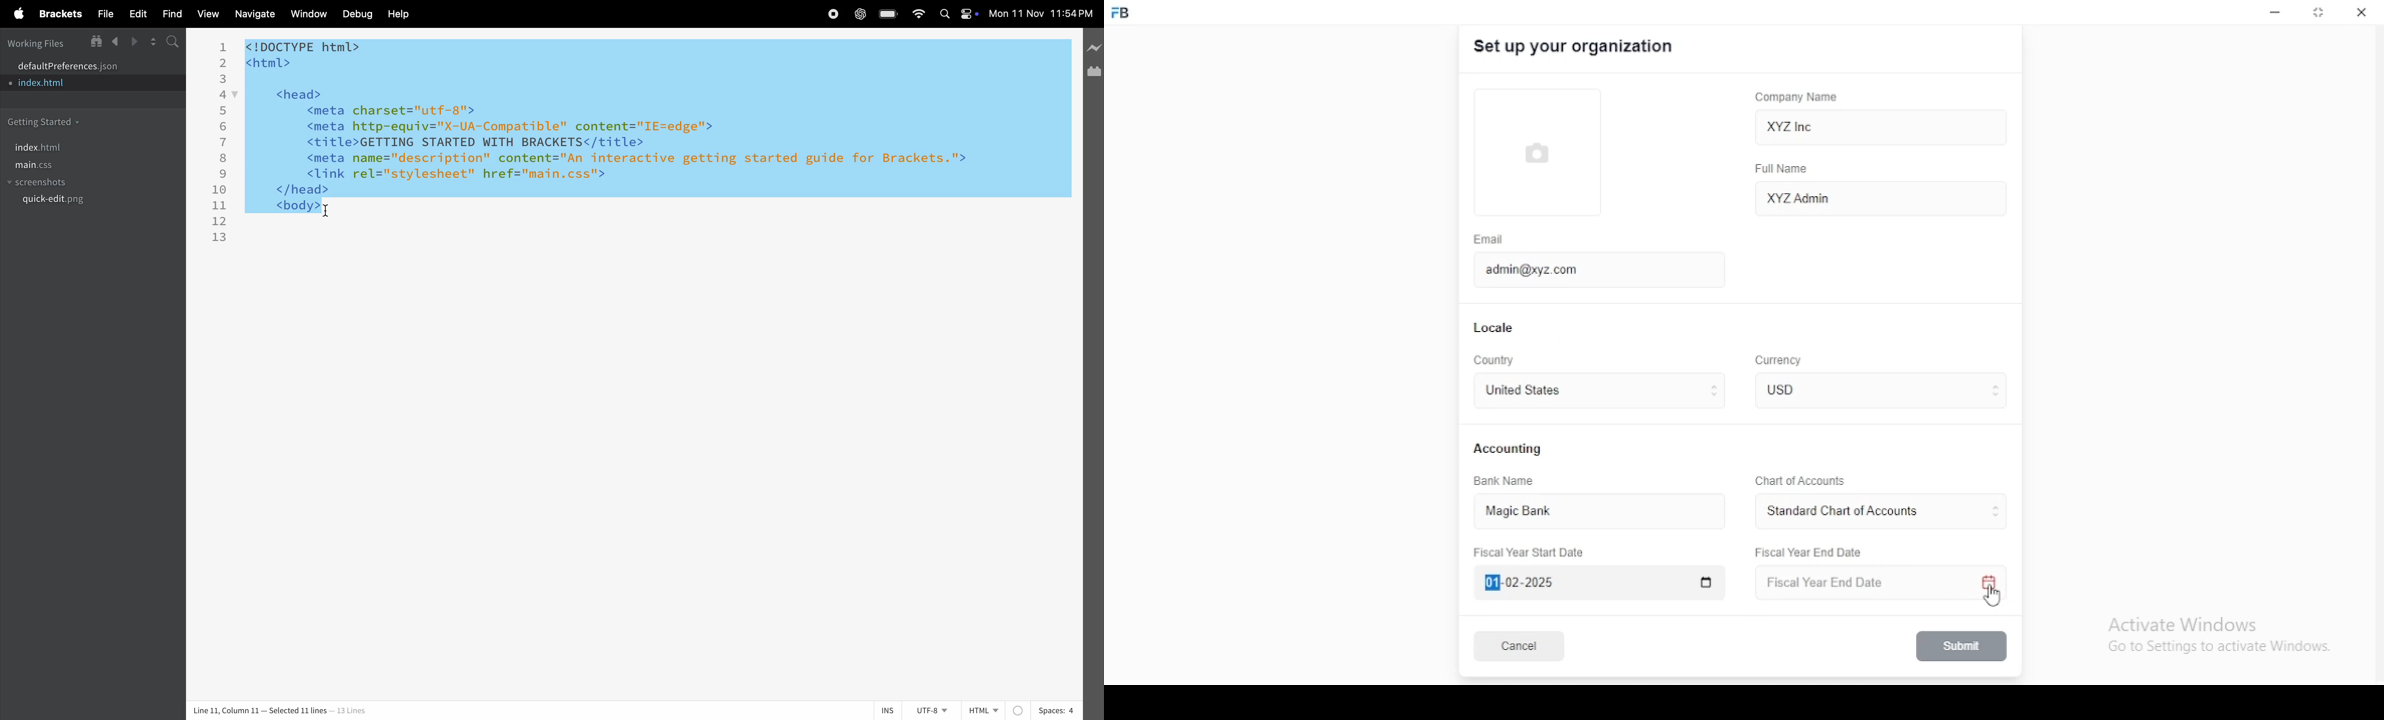 The image size is (2408, 728). I want to click on apple menu, so click(16, 14).